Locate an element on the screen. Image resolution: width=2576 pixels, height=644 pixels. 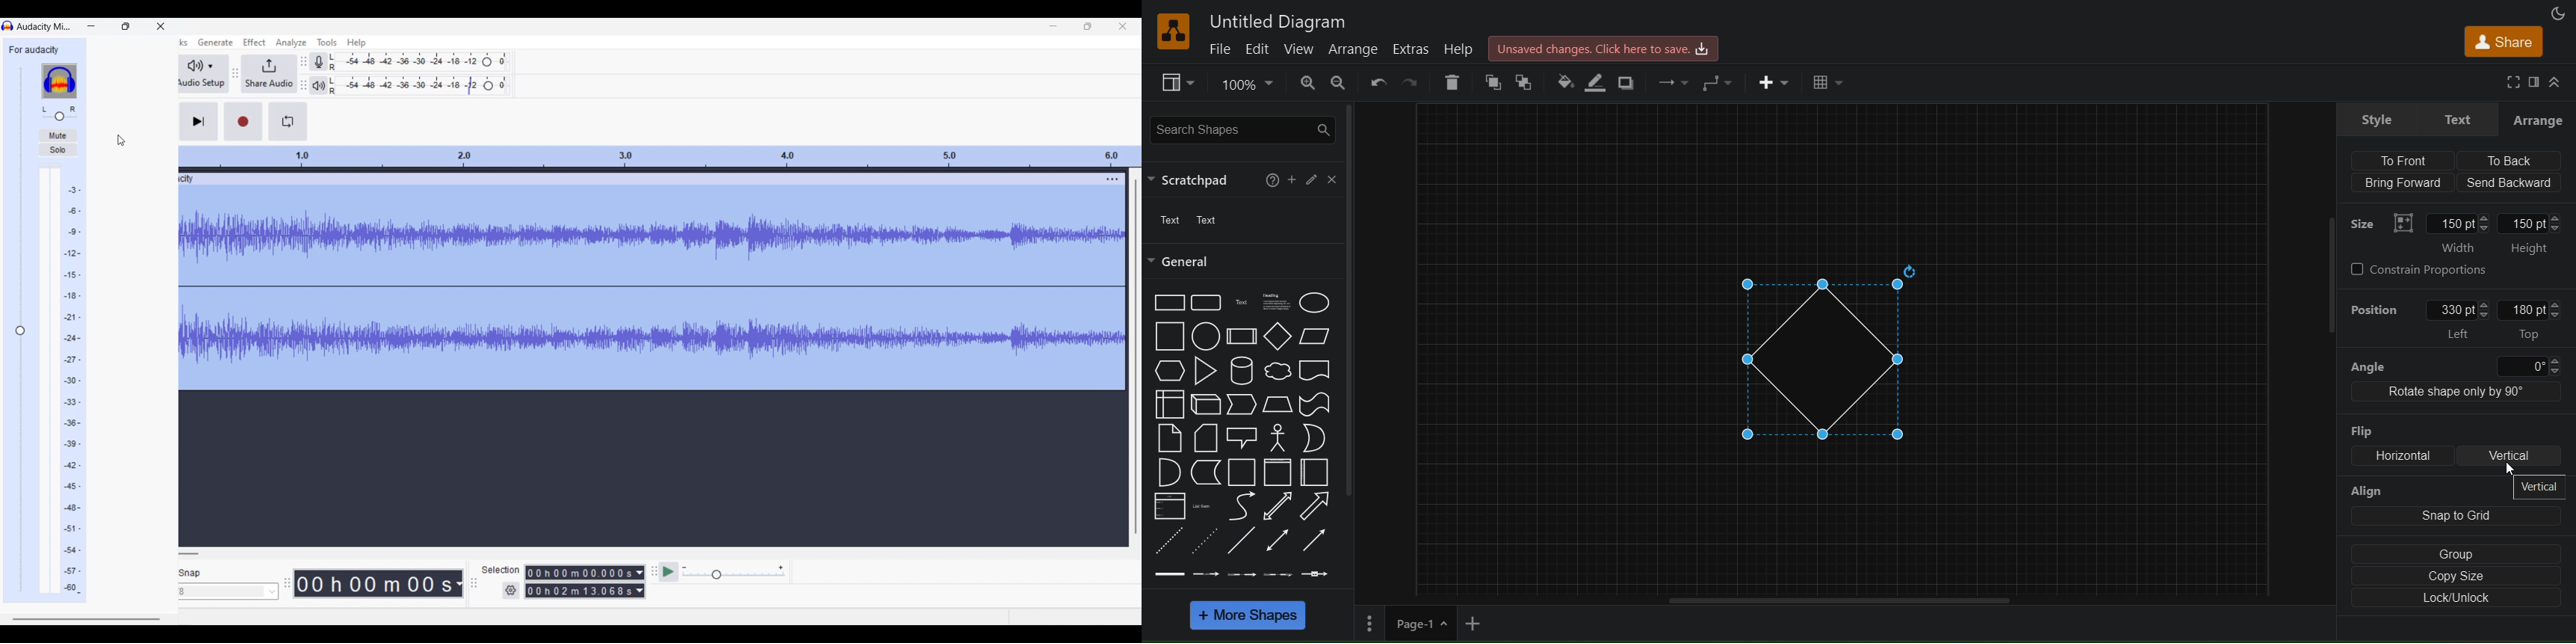
bring forward is located at coordinates (2403, 180).